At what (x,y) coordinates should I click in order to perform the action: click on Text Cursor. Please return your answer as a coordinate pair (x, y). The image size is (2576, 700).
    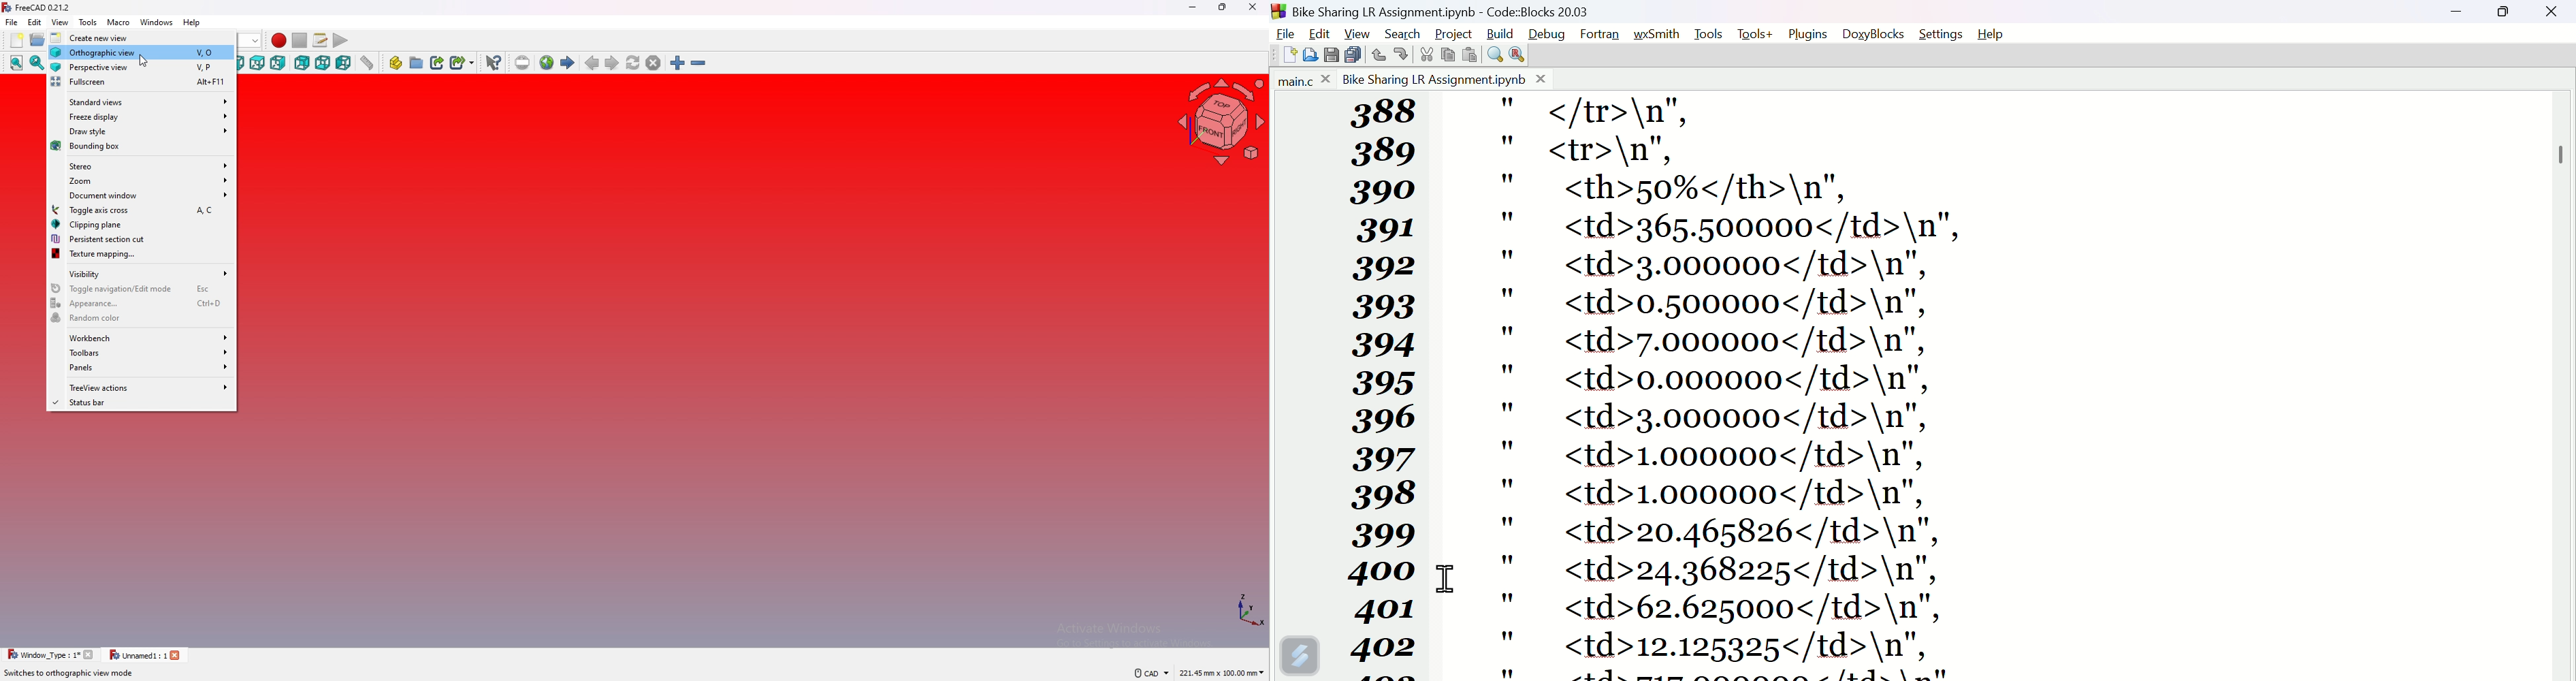
    Looking at the image, I should click on (1446, 579).